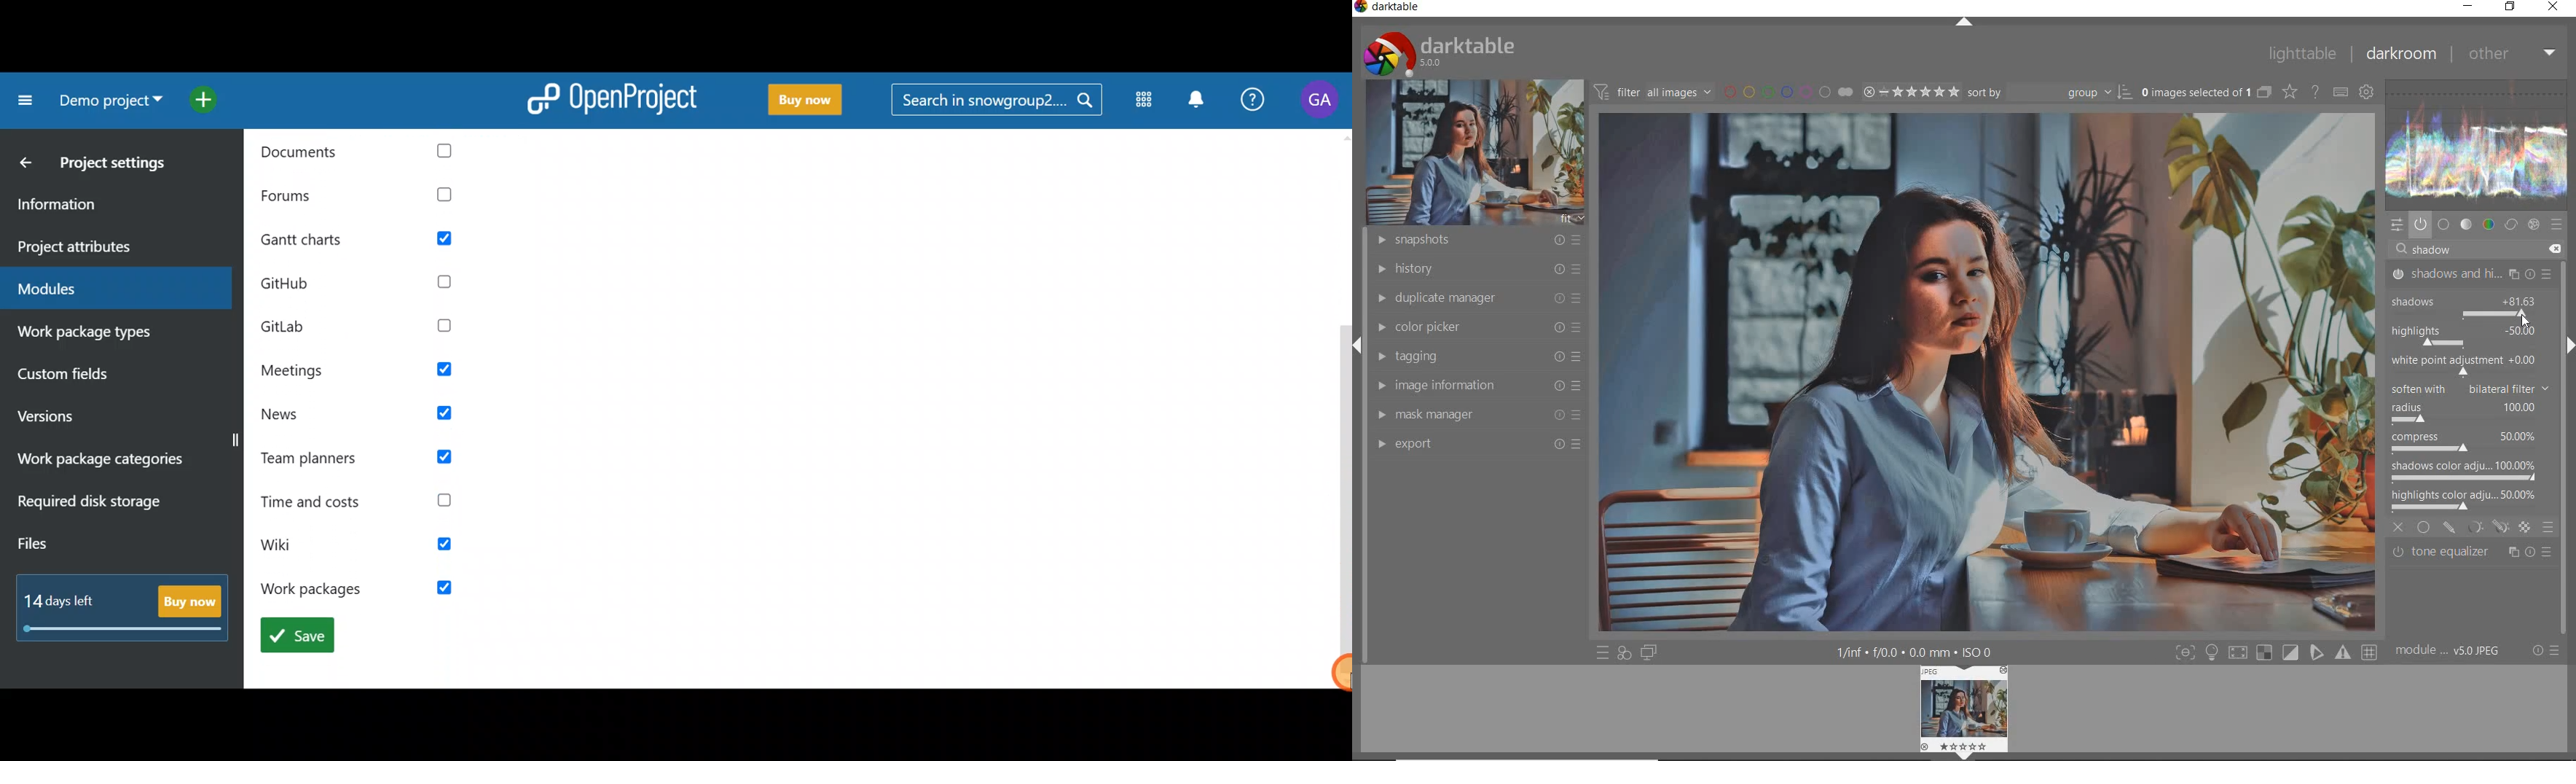 This screenshot has height=784, width=2576. What do you see at coordinates (2413, 249) in the screenshot?
I see `editor` at bounding box center [2413, 249].